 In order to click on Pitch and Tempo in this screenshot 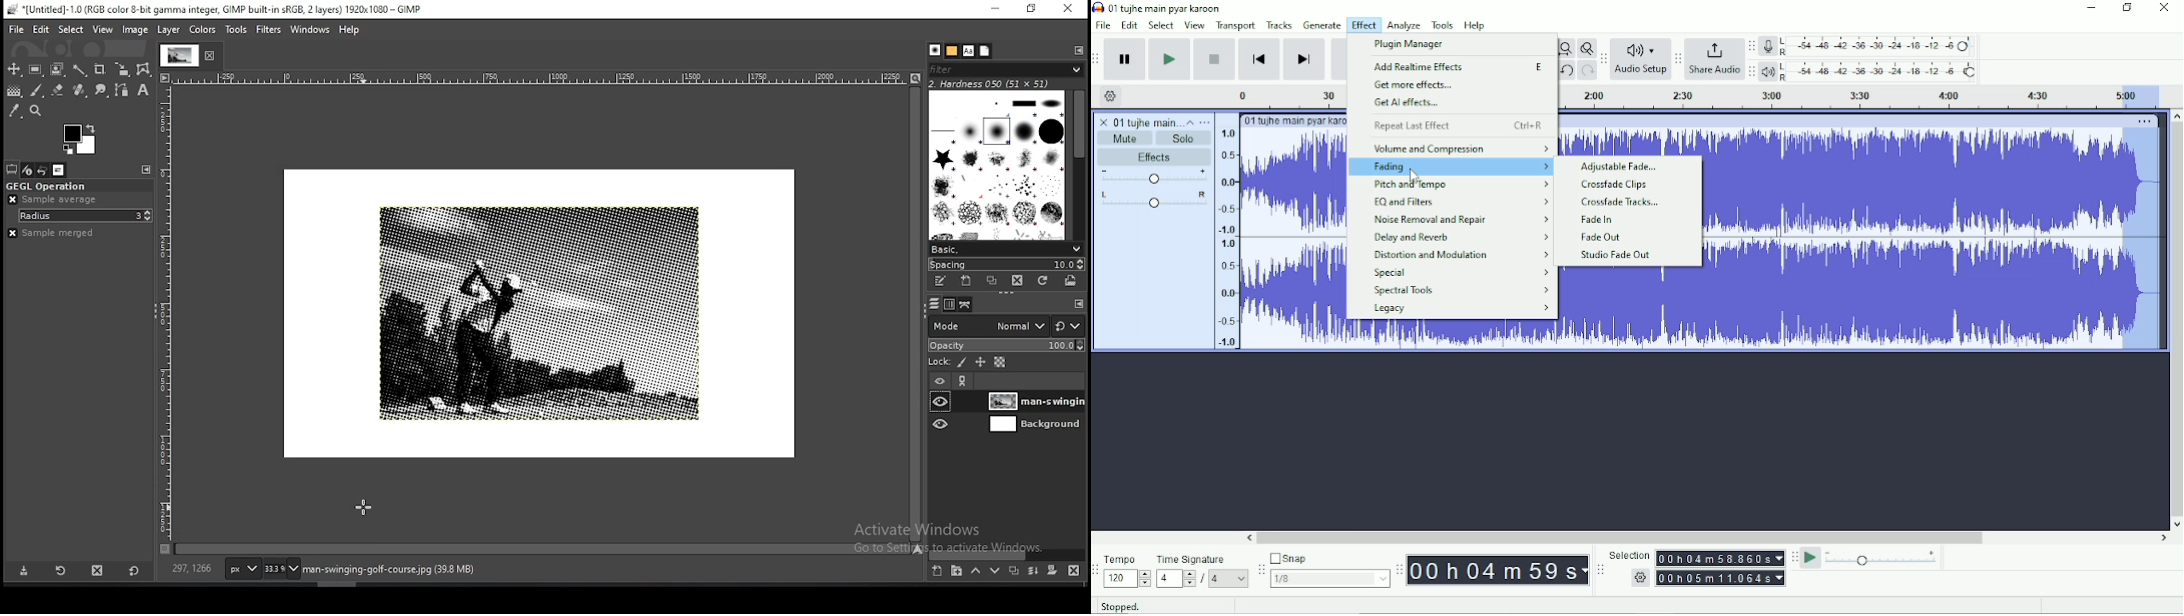, I will do `click(1460, 185)`.